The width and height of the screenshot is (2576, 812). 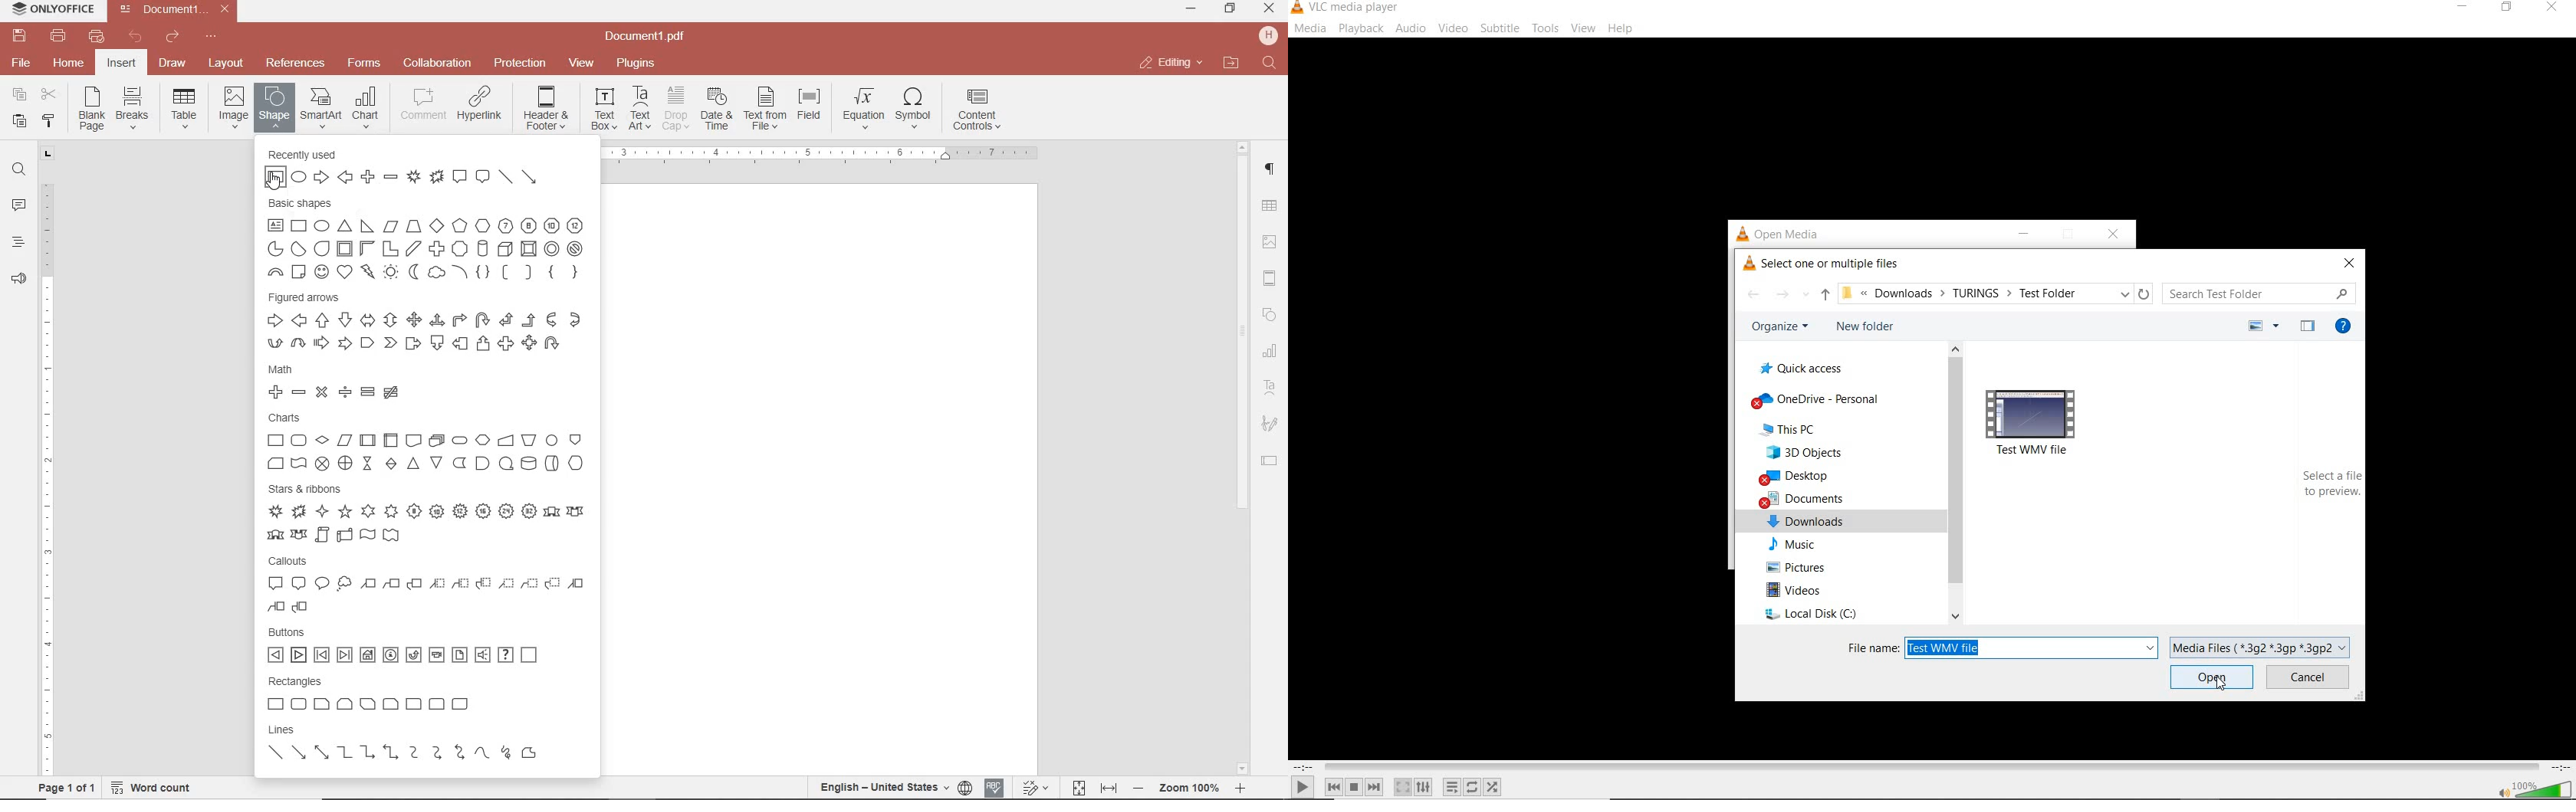 I want to click on restore down, so click(x=2068, y=236).